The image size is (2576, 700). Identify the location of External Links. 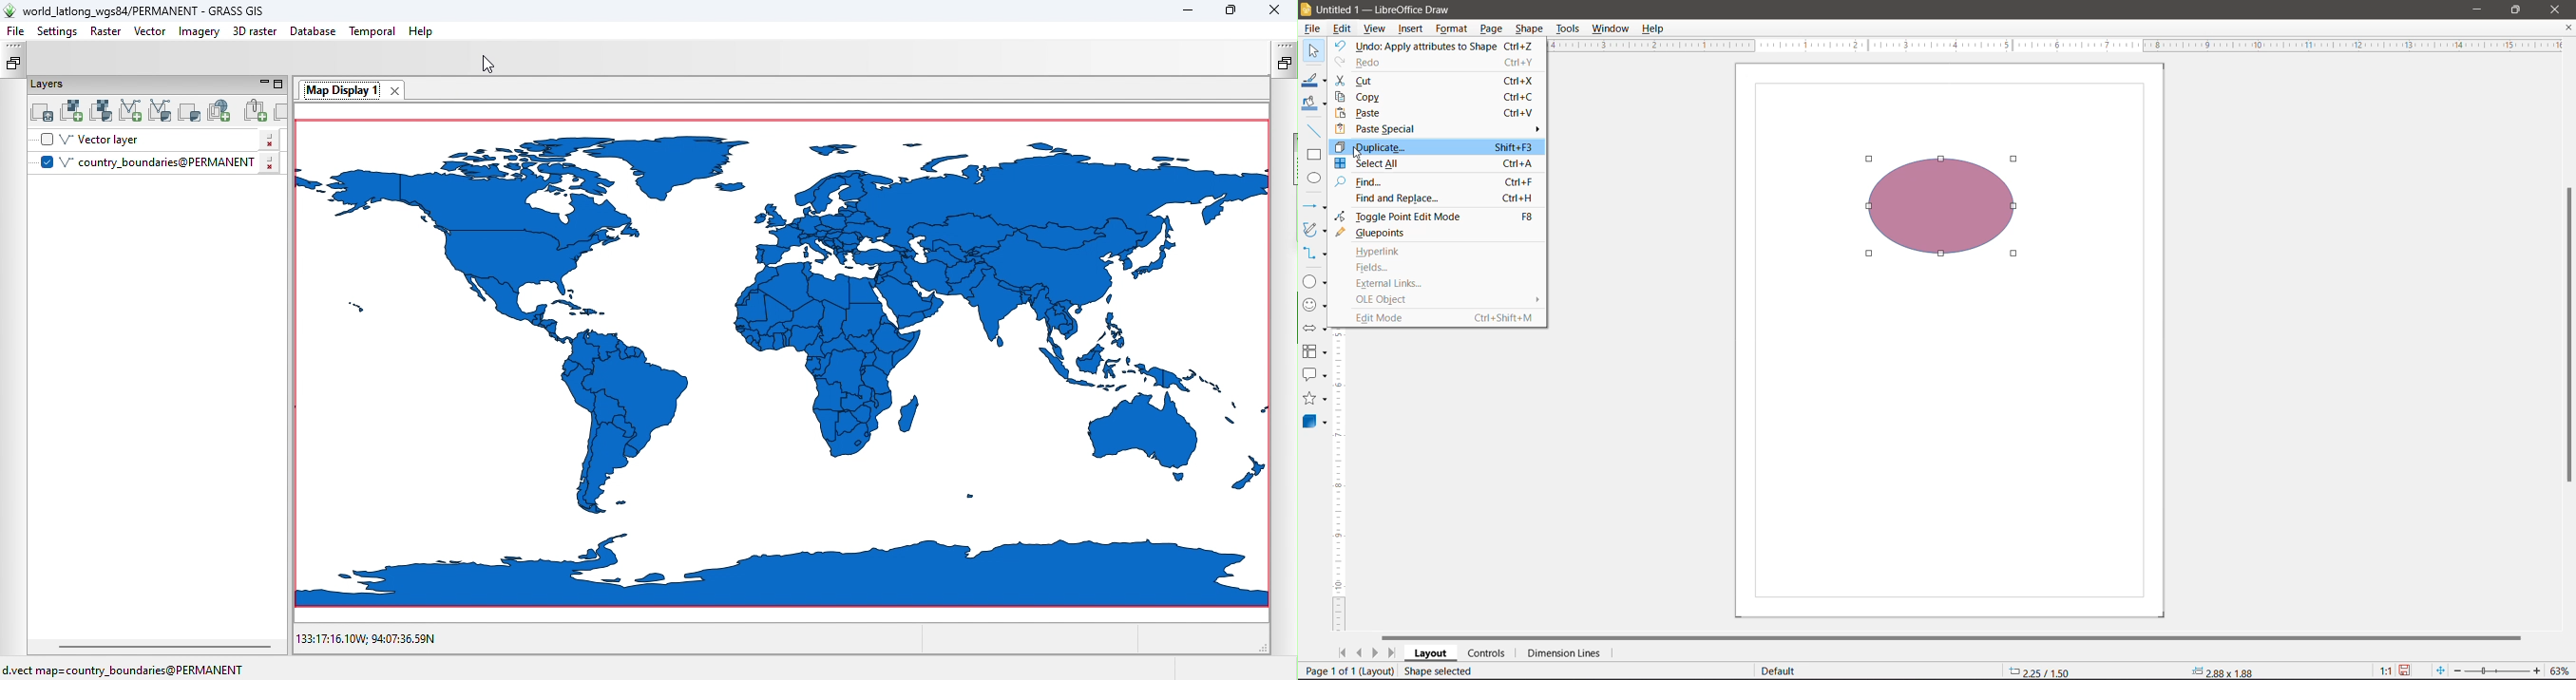
(1389, 283).